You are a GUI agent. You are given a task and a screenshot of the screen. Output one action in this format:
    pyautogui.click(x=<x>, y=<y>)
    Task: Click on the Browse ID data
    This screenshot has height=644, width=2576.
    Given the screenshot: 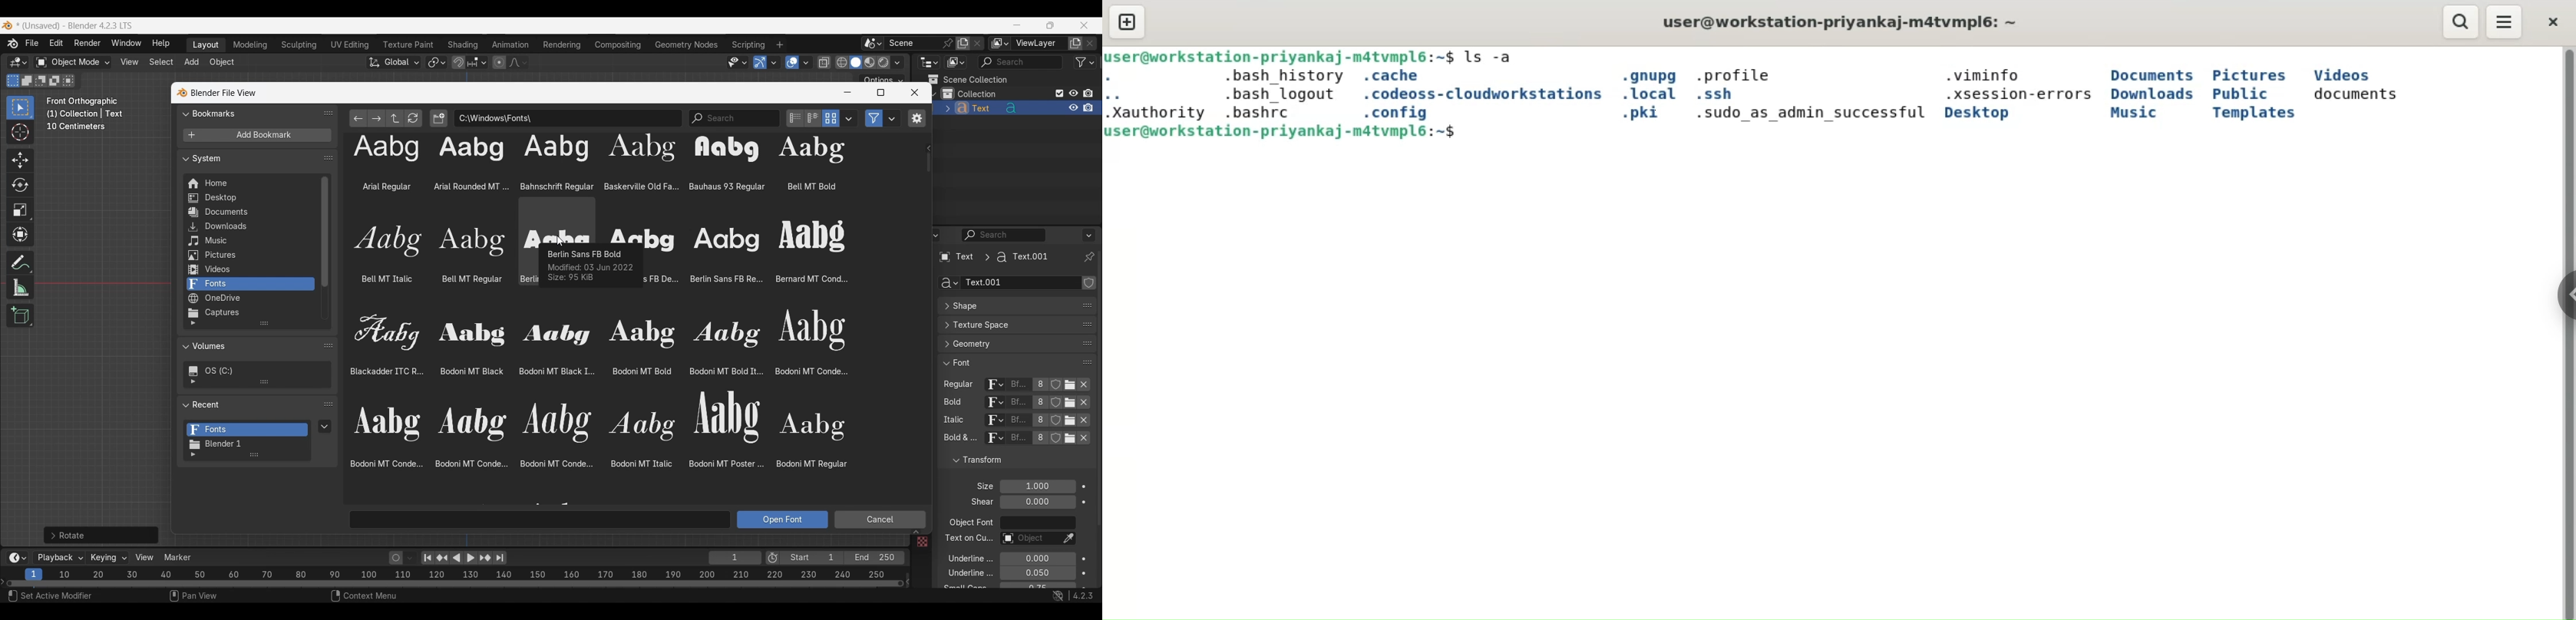 What is the action you would take?
    pyautogui.click(x=993, y=441)
    